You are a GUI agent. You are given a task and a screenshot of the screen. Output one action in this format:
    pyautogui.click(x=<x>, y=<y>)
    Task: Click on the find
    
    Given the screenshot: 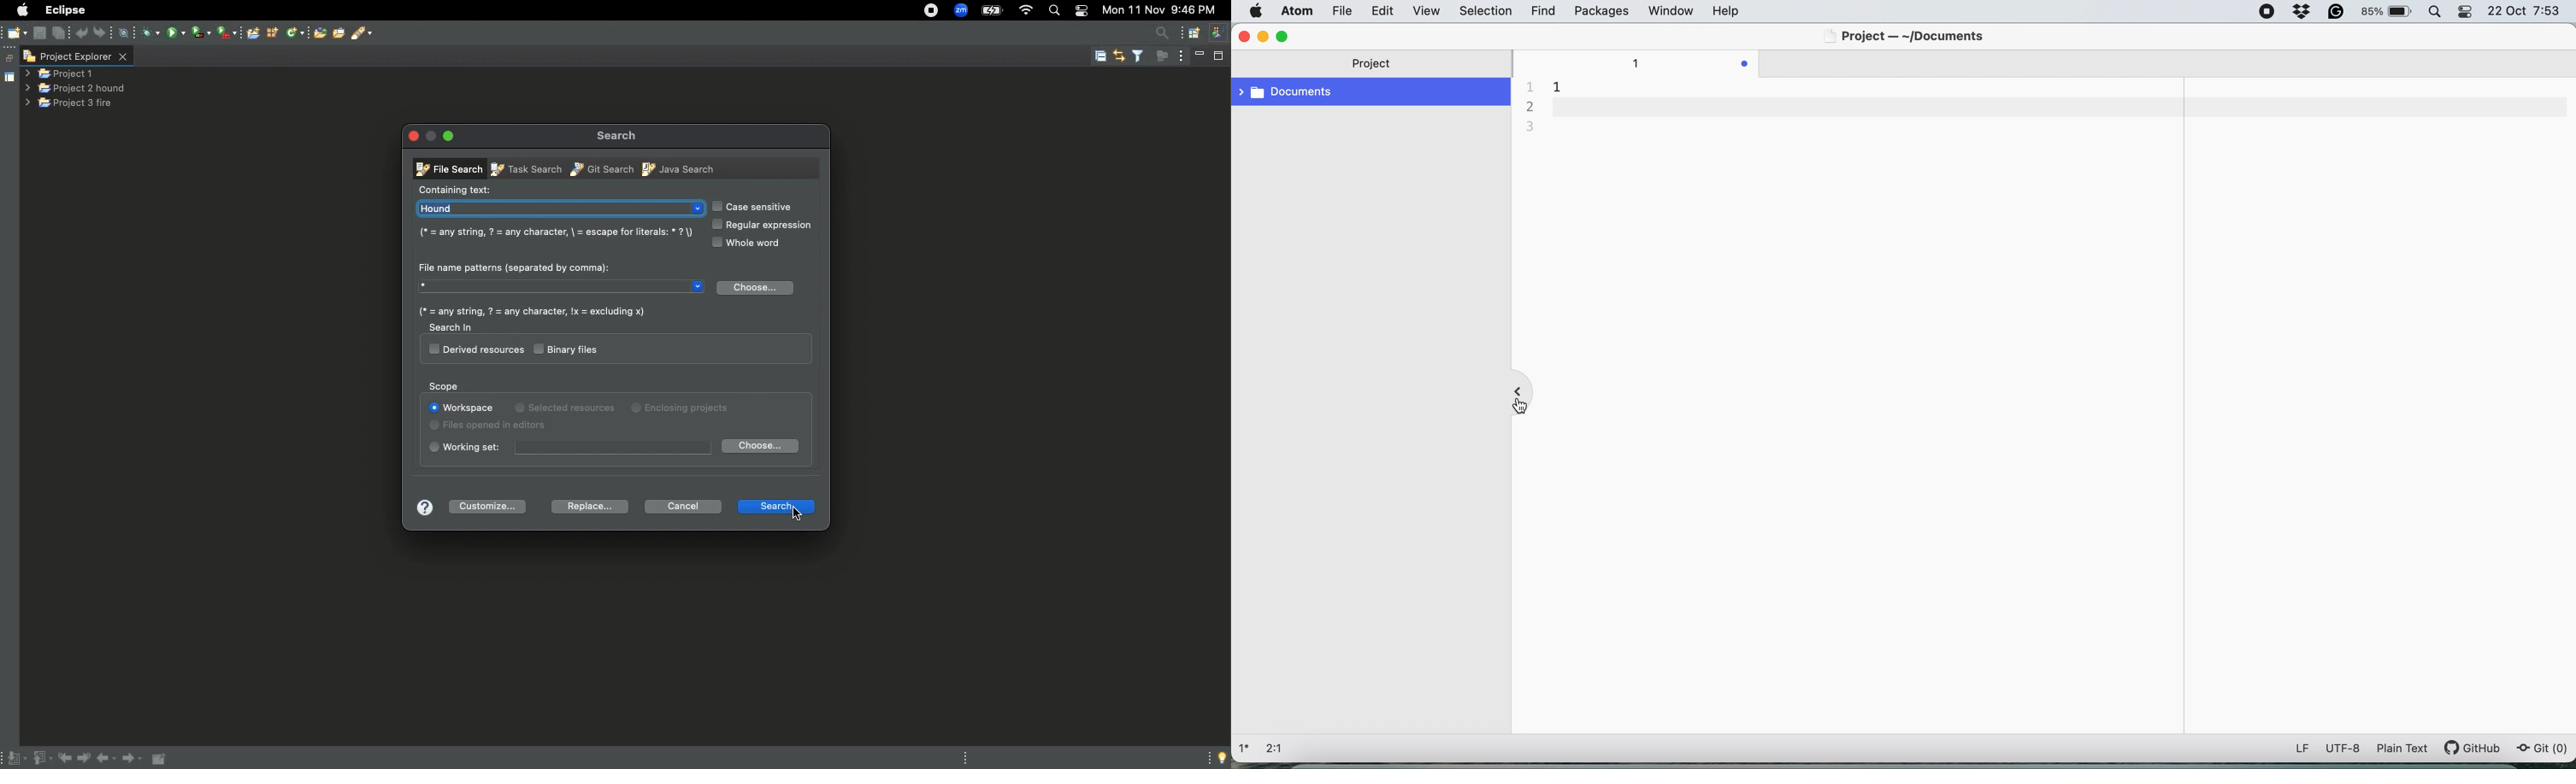 What is the action you would take?
    pyautogui.click(x=1545, y=12)
    